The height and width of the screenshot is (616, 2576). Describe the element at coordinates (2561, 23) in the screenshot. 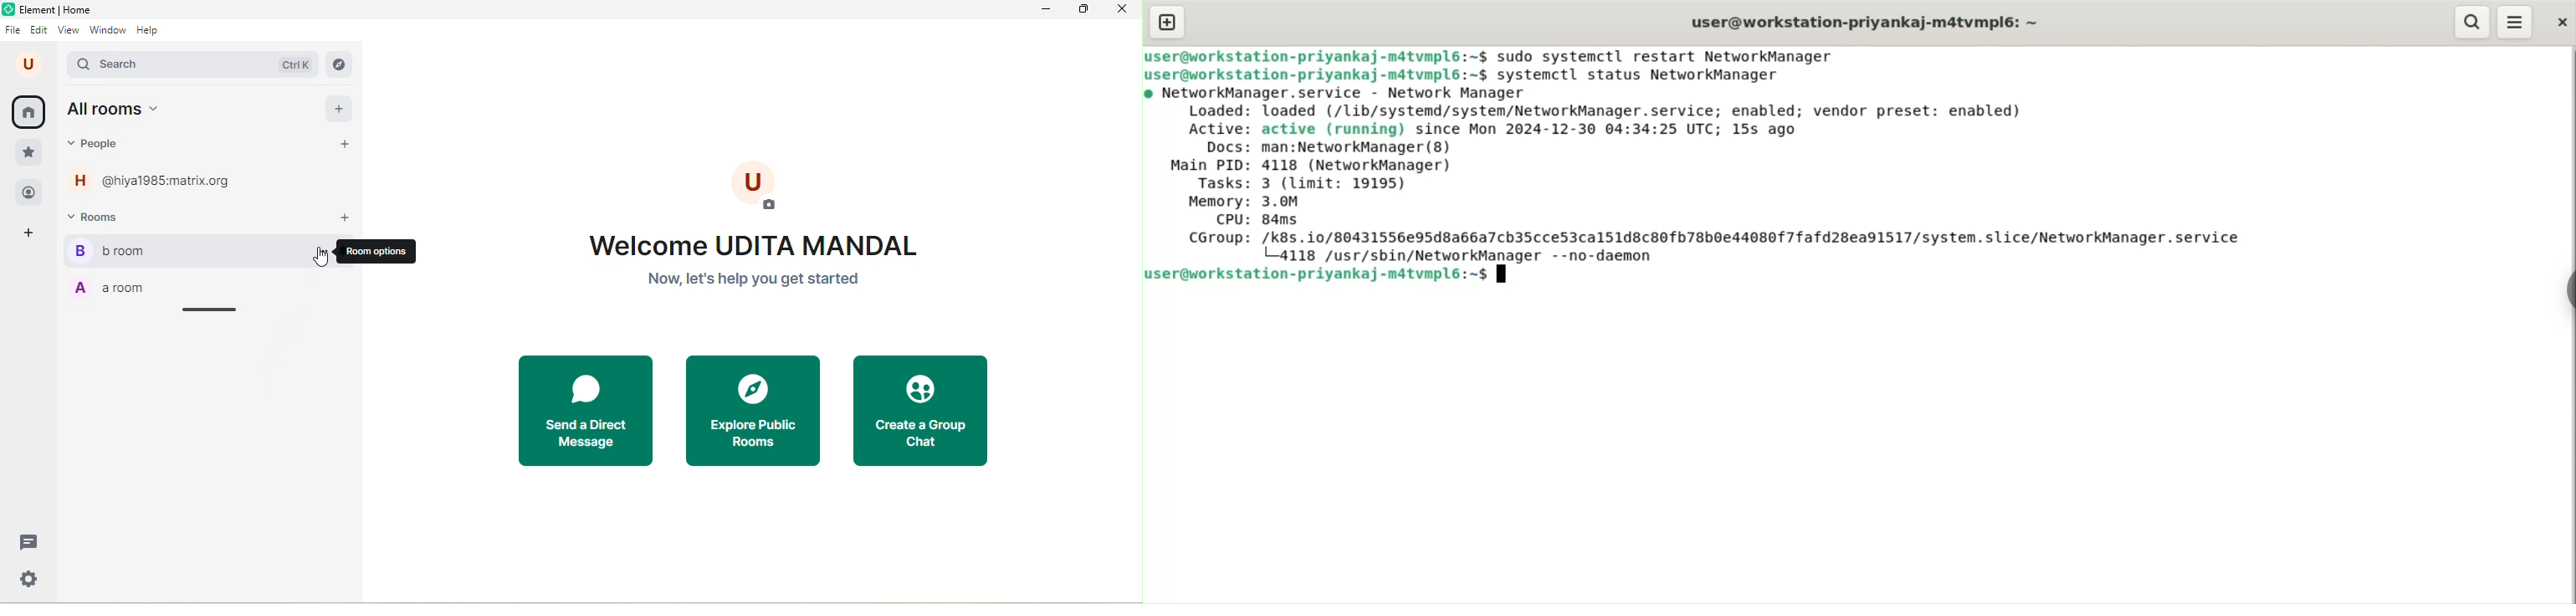

I see `close` at that location.